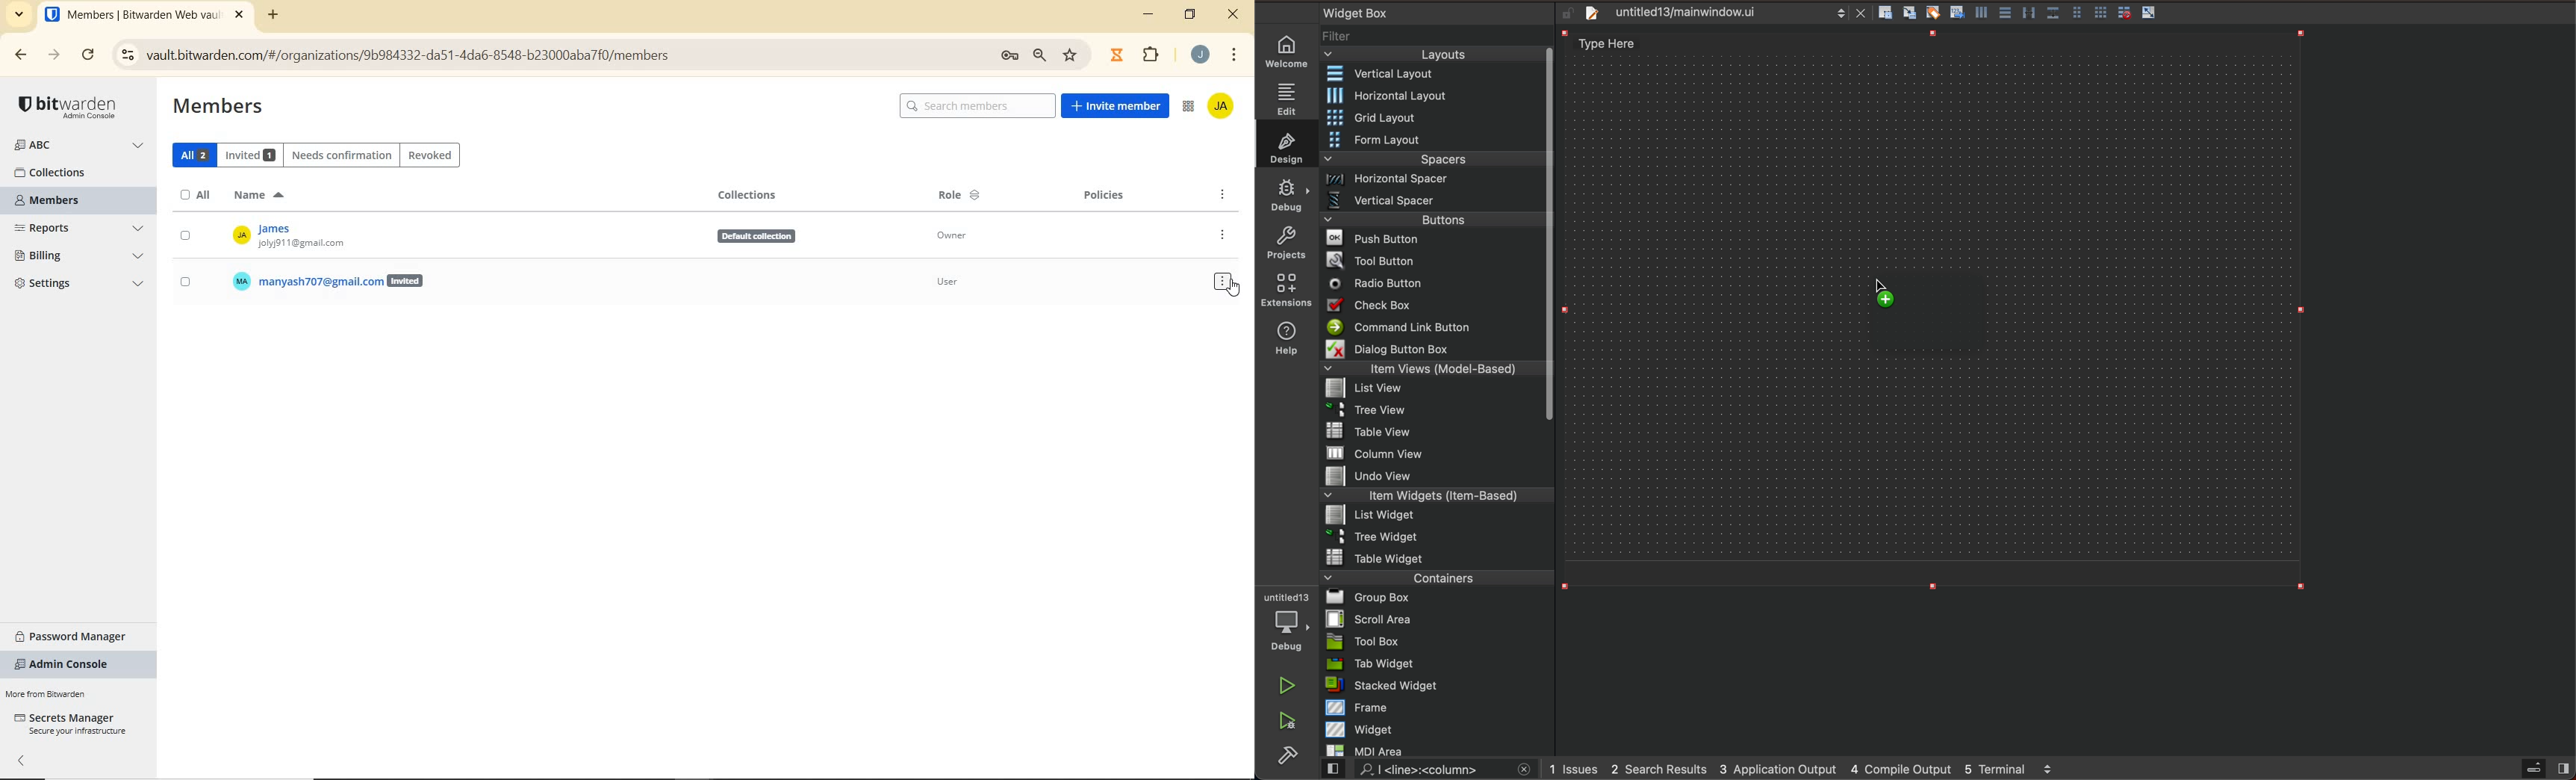 The width and height of the screenshot is (2576, 784). What do you see at coordinates (1225, 283) in the screenshot?
I see `OPTIONS` at bounding box center [1225, 283].